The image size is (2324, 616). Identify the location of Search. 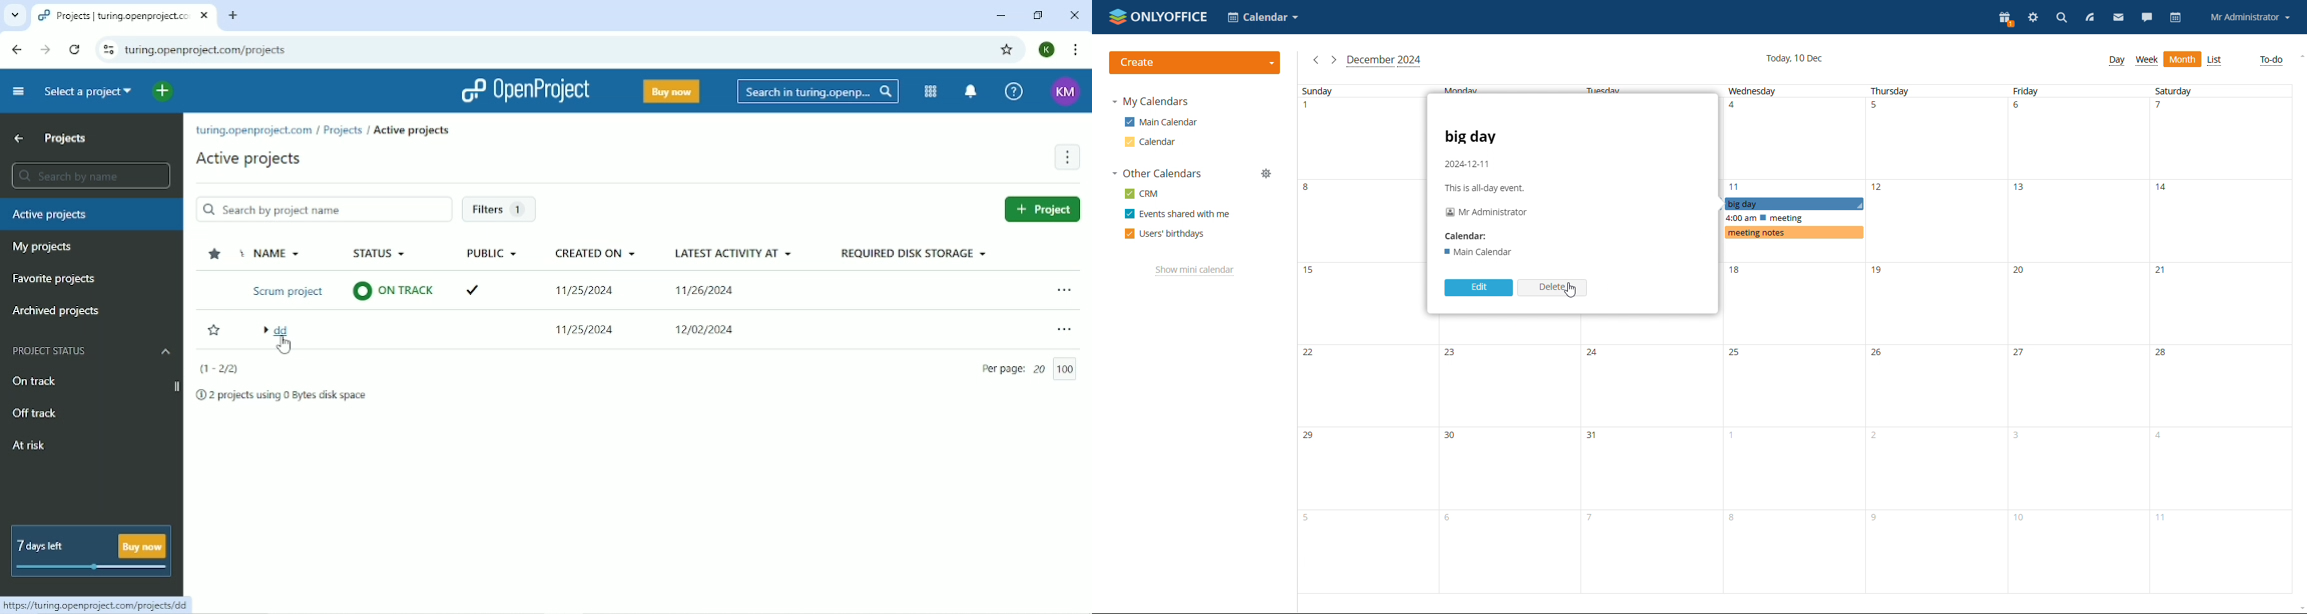
(816, 92).